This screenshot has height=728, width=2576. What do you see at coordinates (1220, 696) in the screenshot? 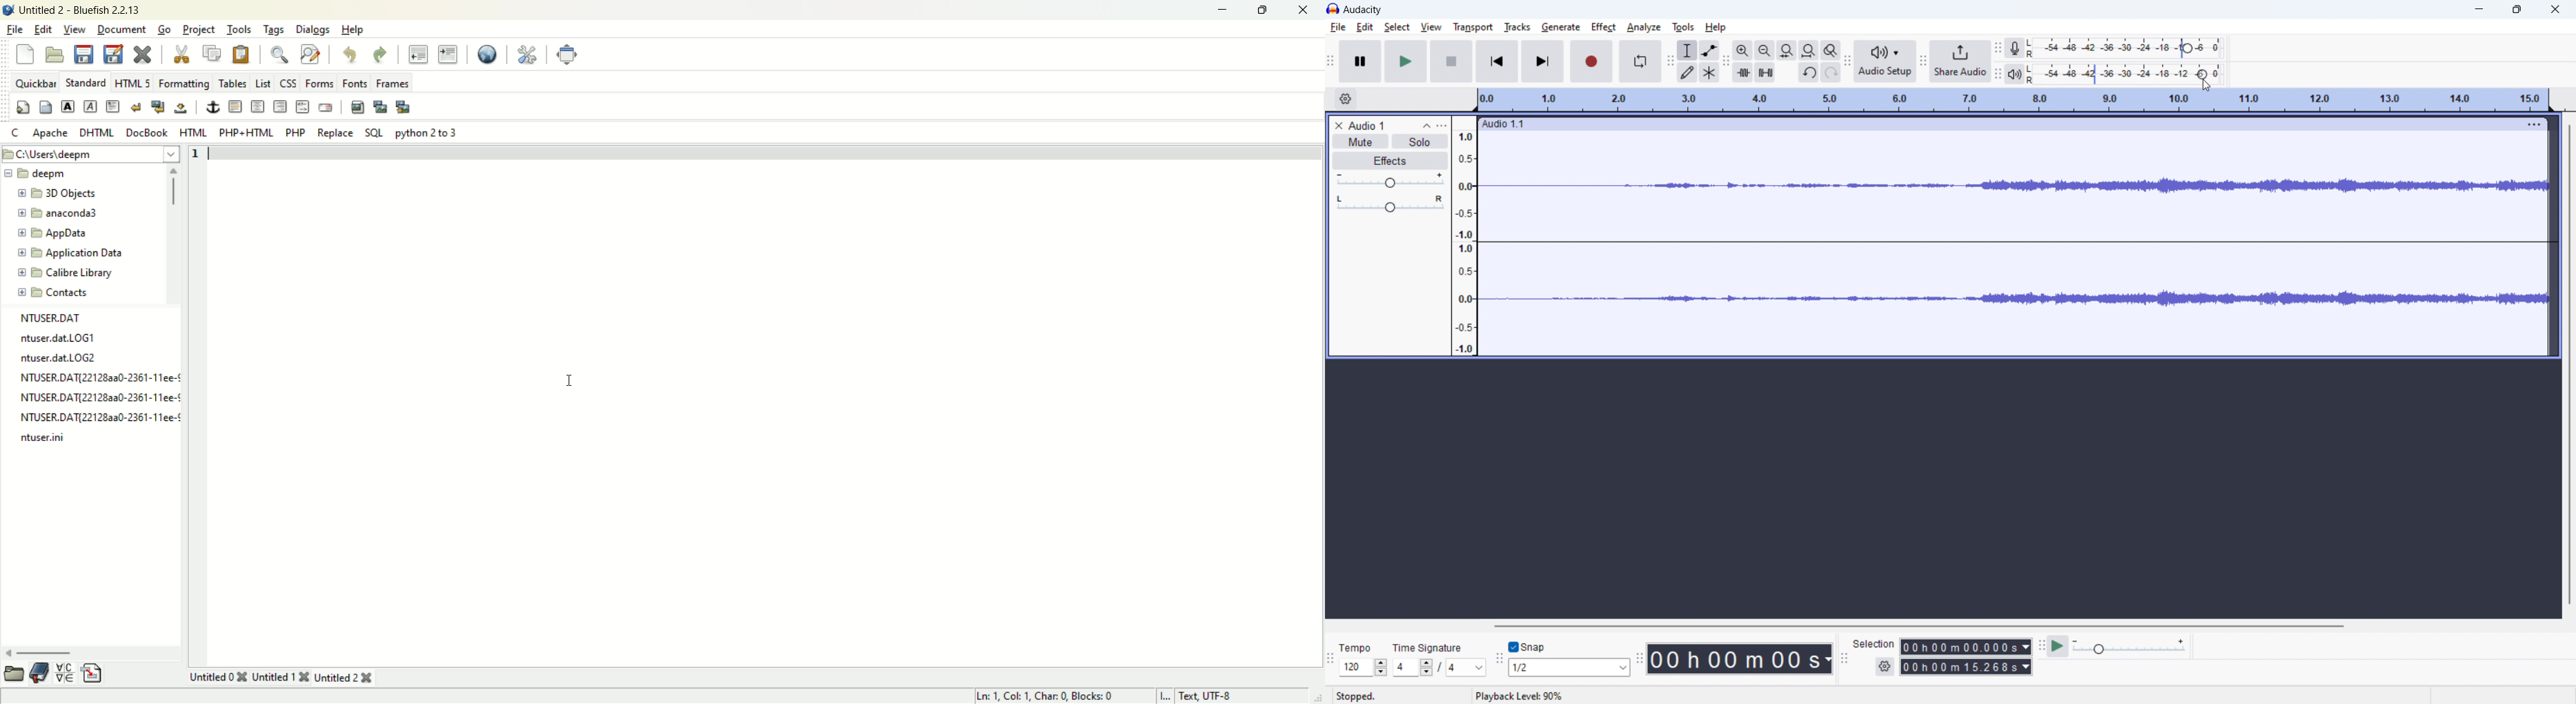
I see `text, UTF-8` at bounding box center [1220, 696].